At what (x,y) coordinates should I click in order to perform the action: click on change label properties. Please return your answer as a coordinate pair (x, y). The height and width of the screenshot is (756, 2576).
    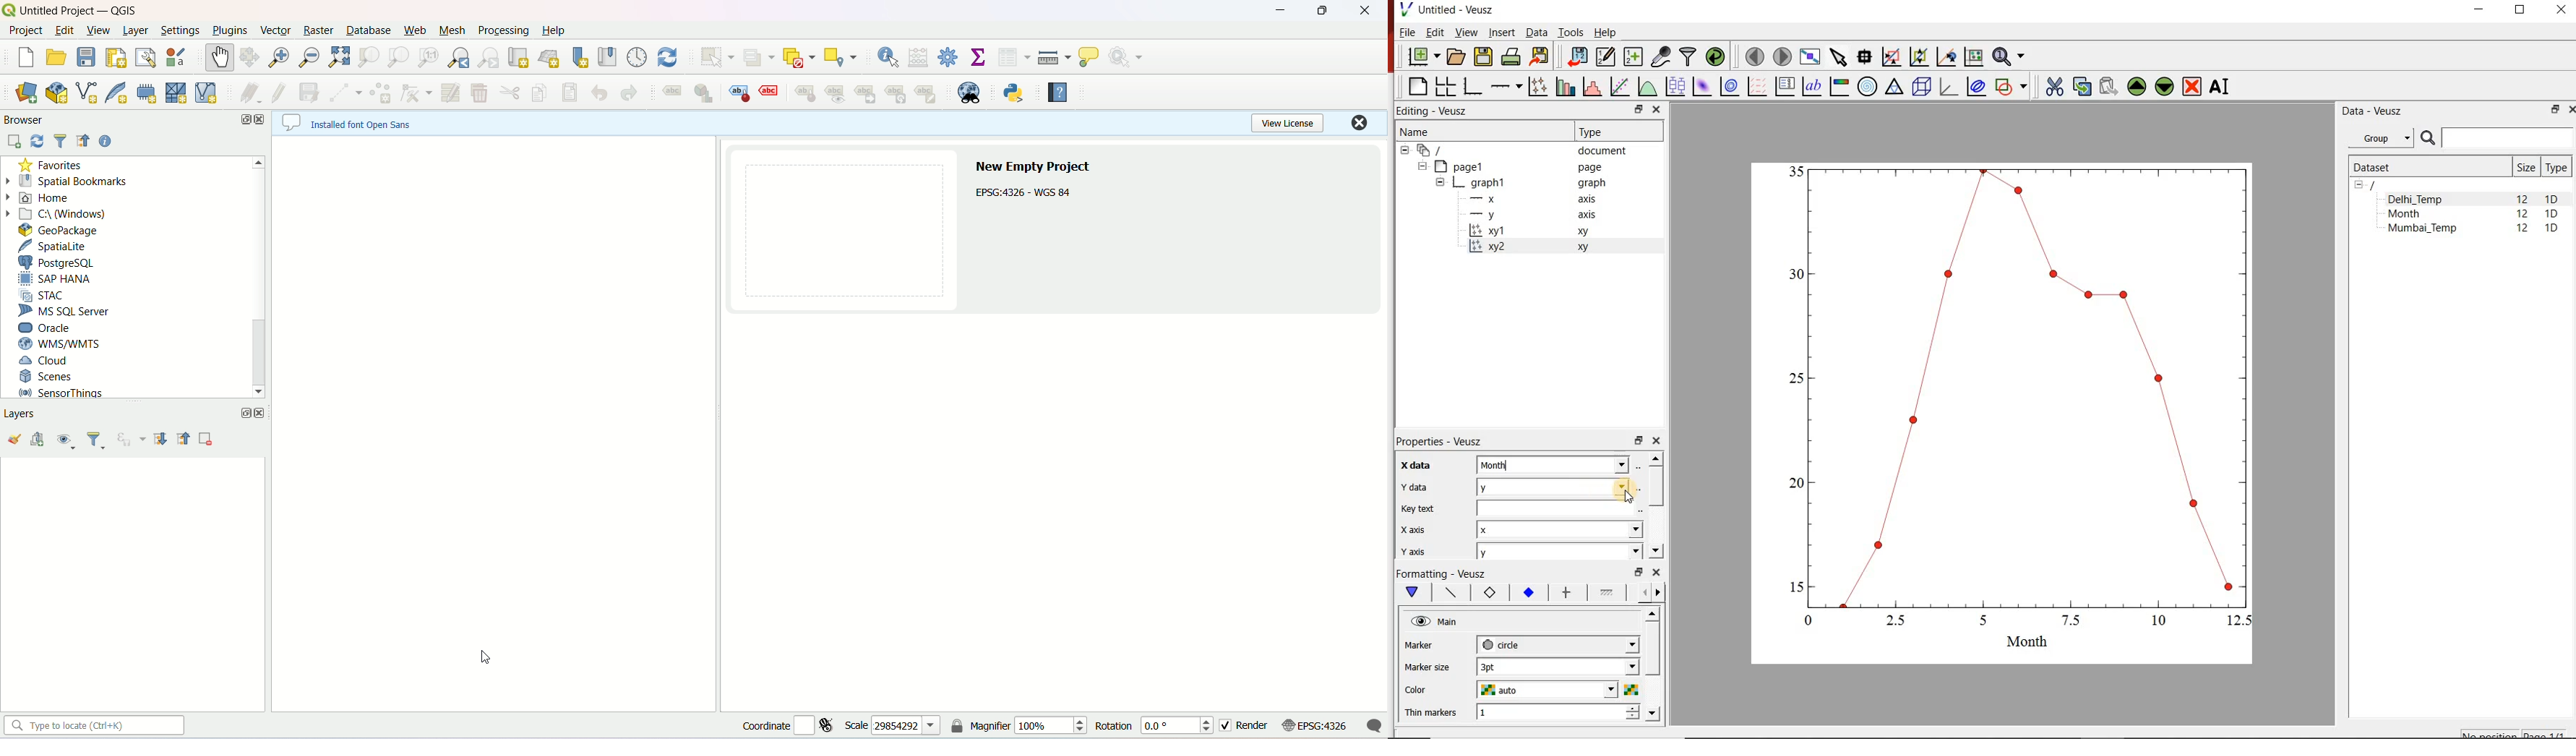
    Looking at the image, I should click on (925, 93).